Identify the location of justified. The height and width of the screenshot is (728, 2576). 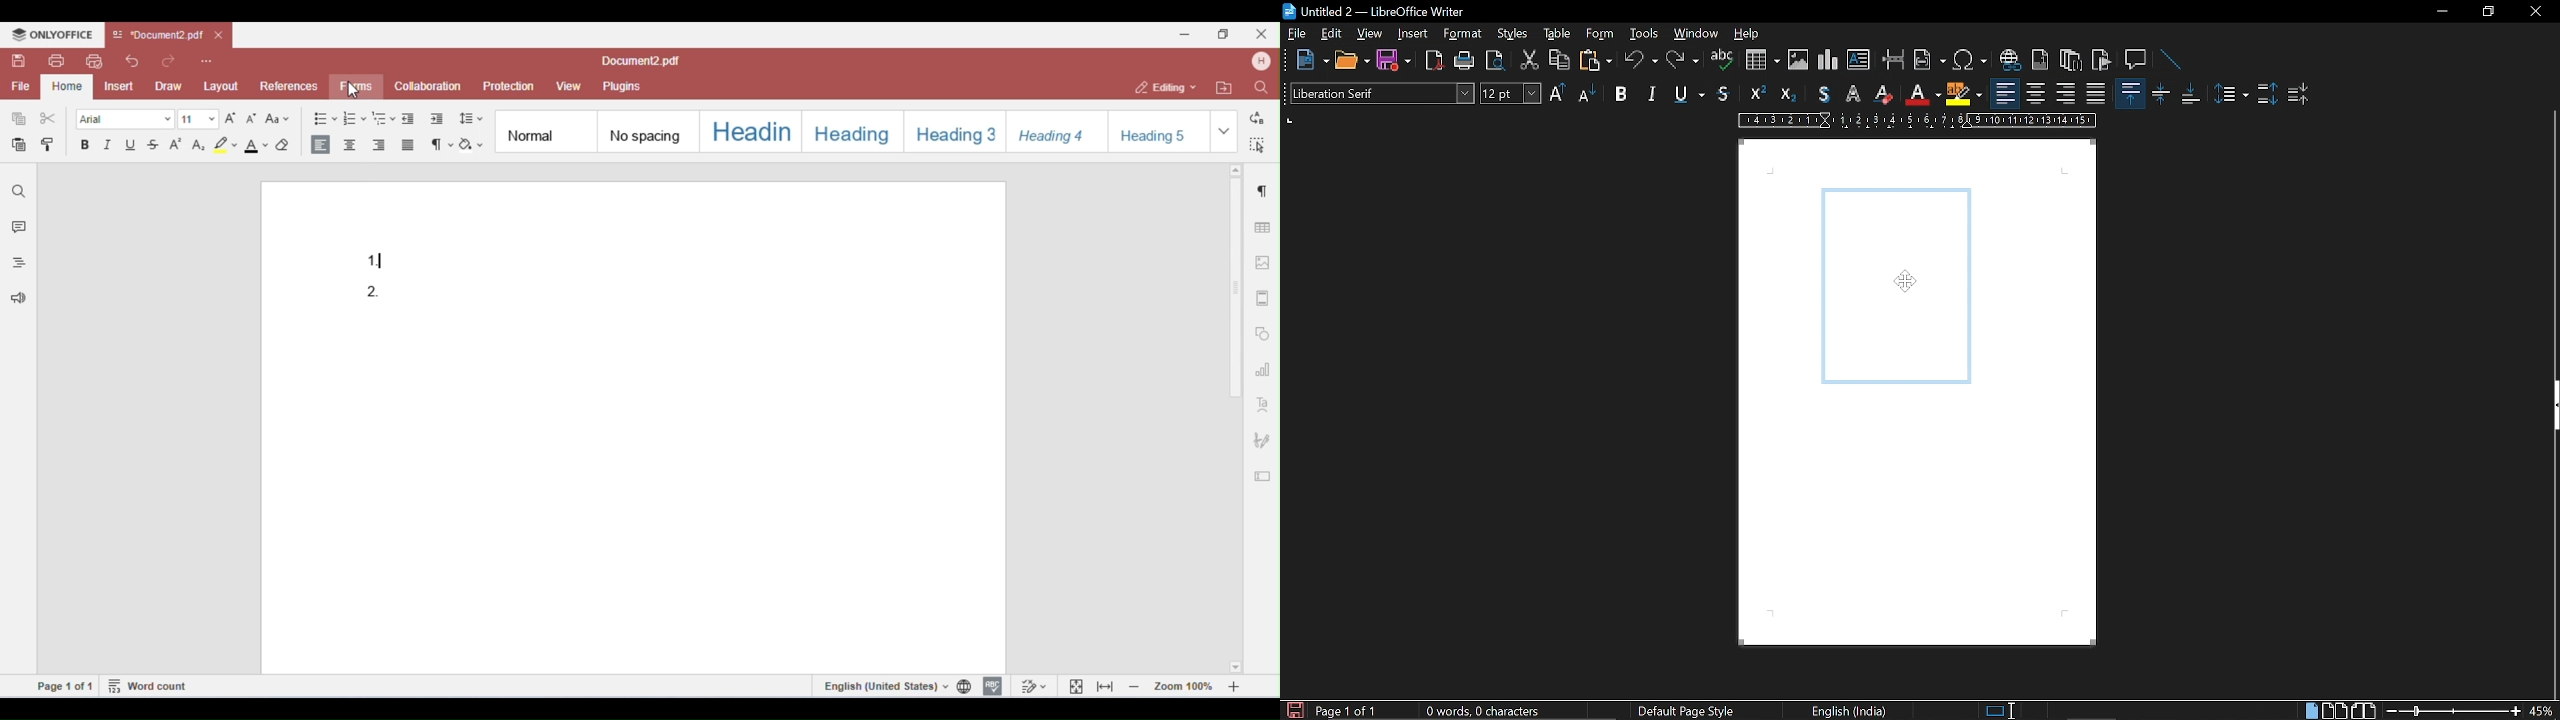
(2096, 95).